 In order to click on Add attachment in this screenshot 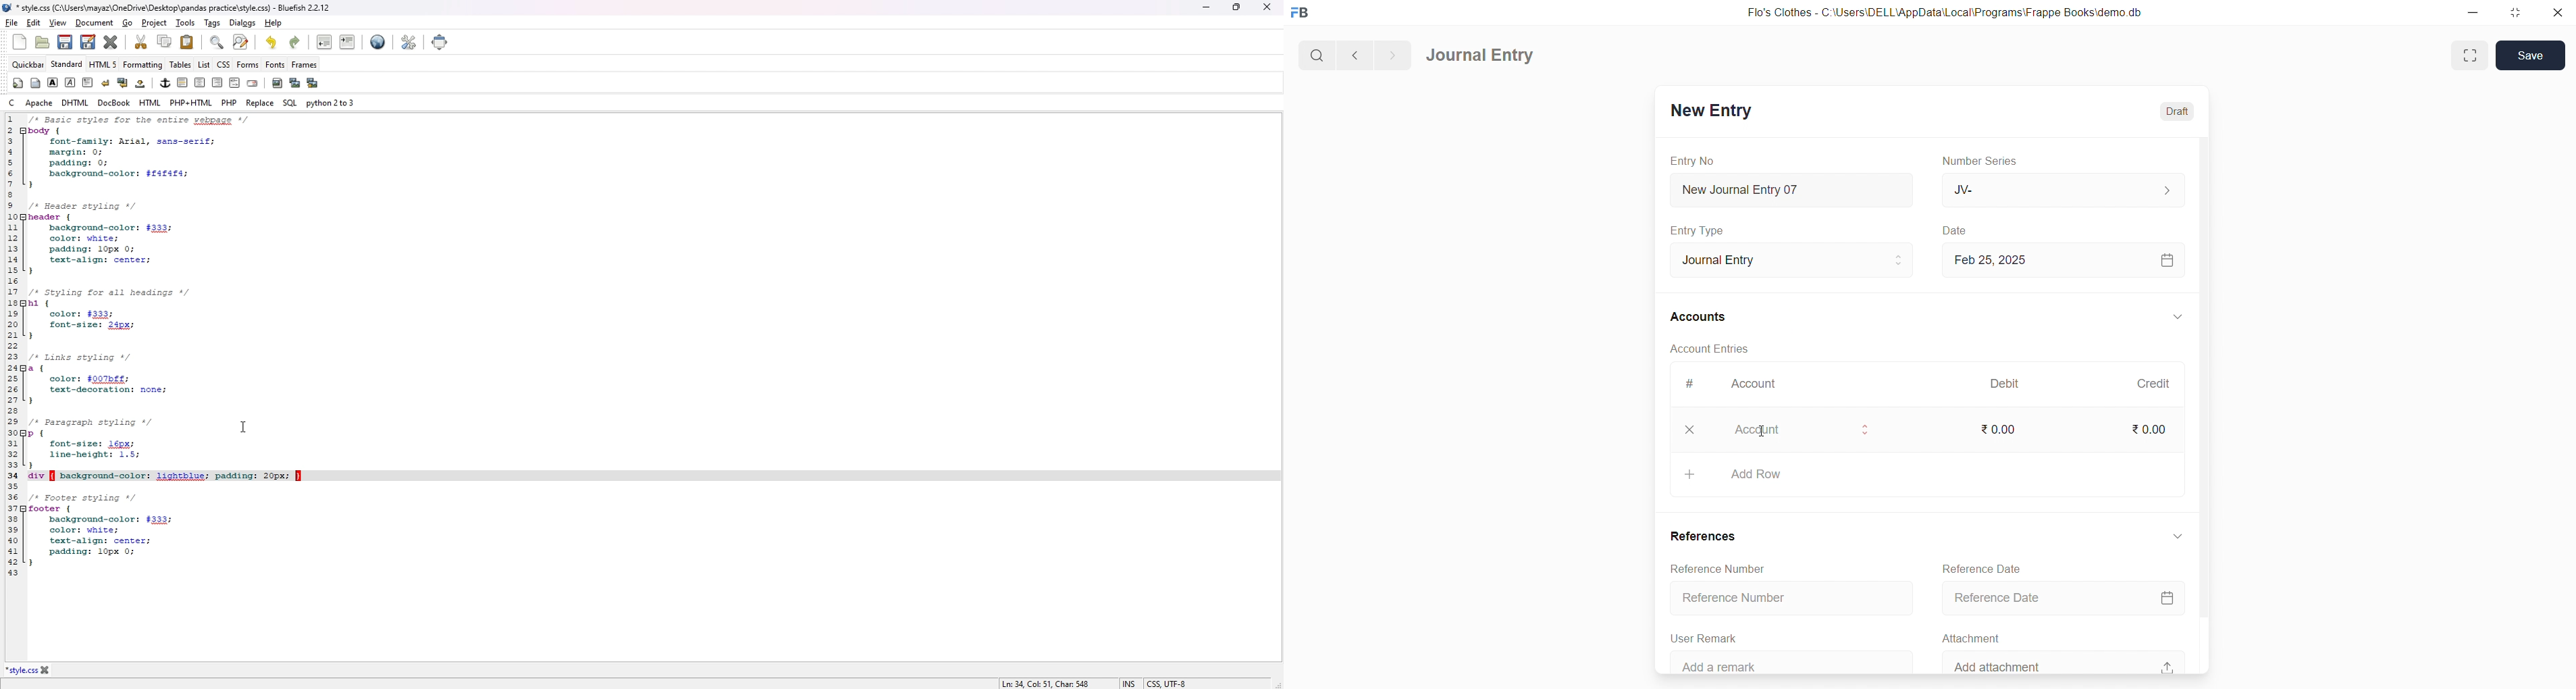, I will do `click(2064, 661)`.